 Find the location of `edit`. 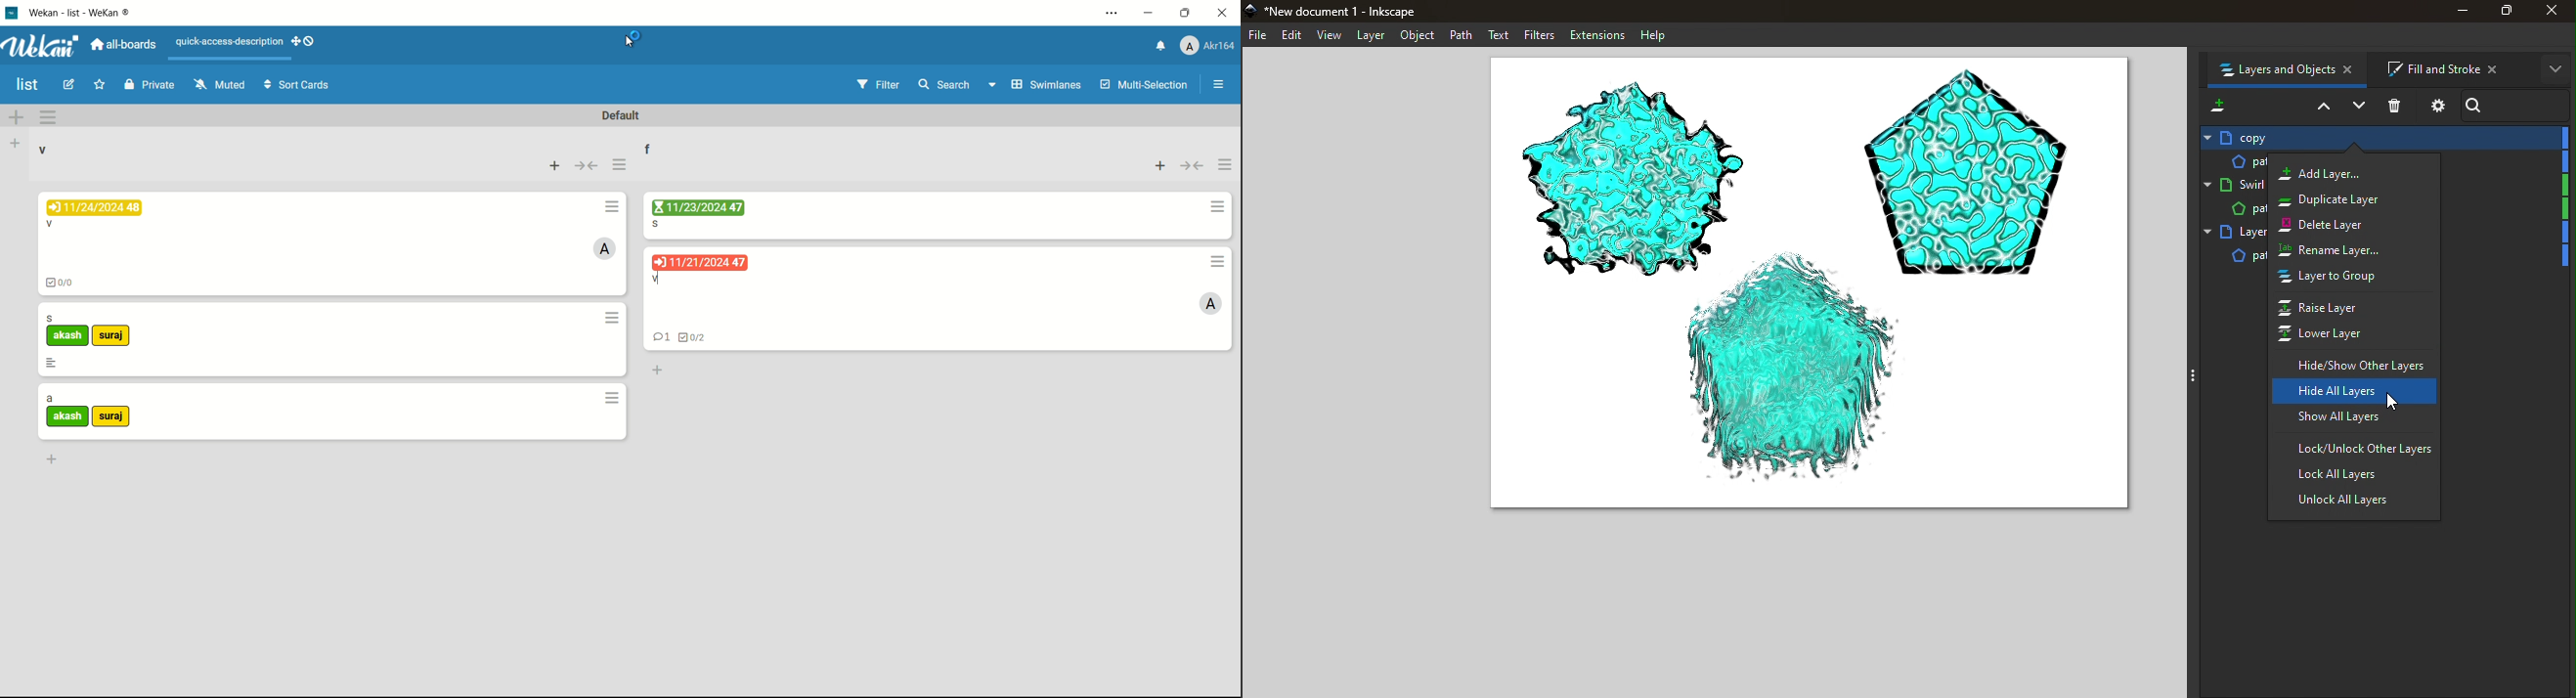

edit is located at coordinates (69, 84).